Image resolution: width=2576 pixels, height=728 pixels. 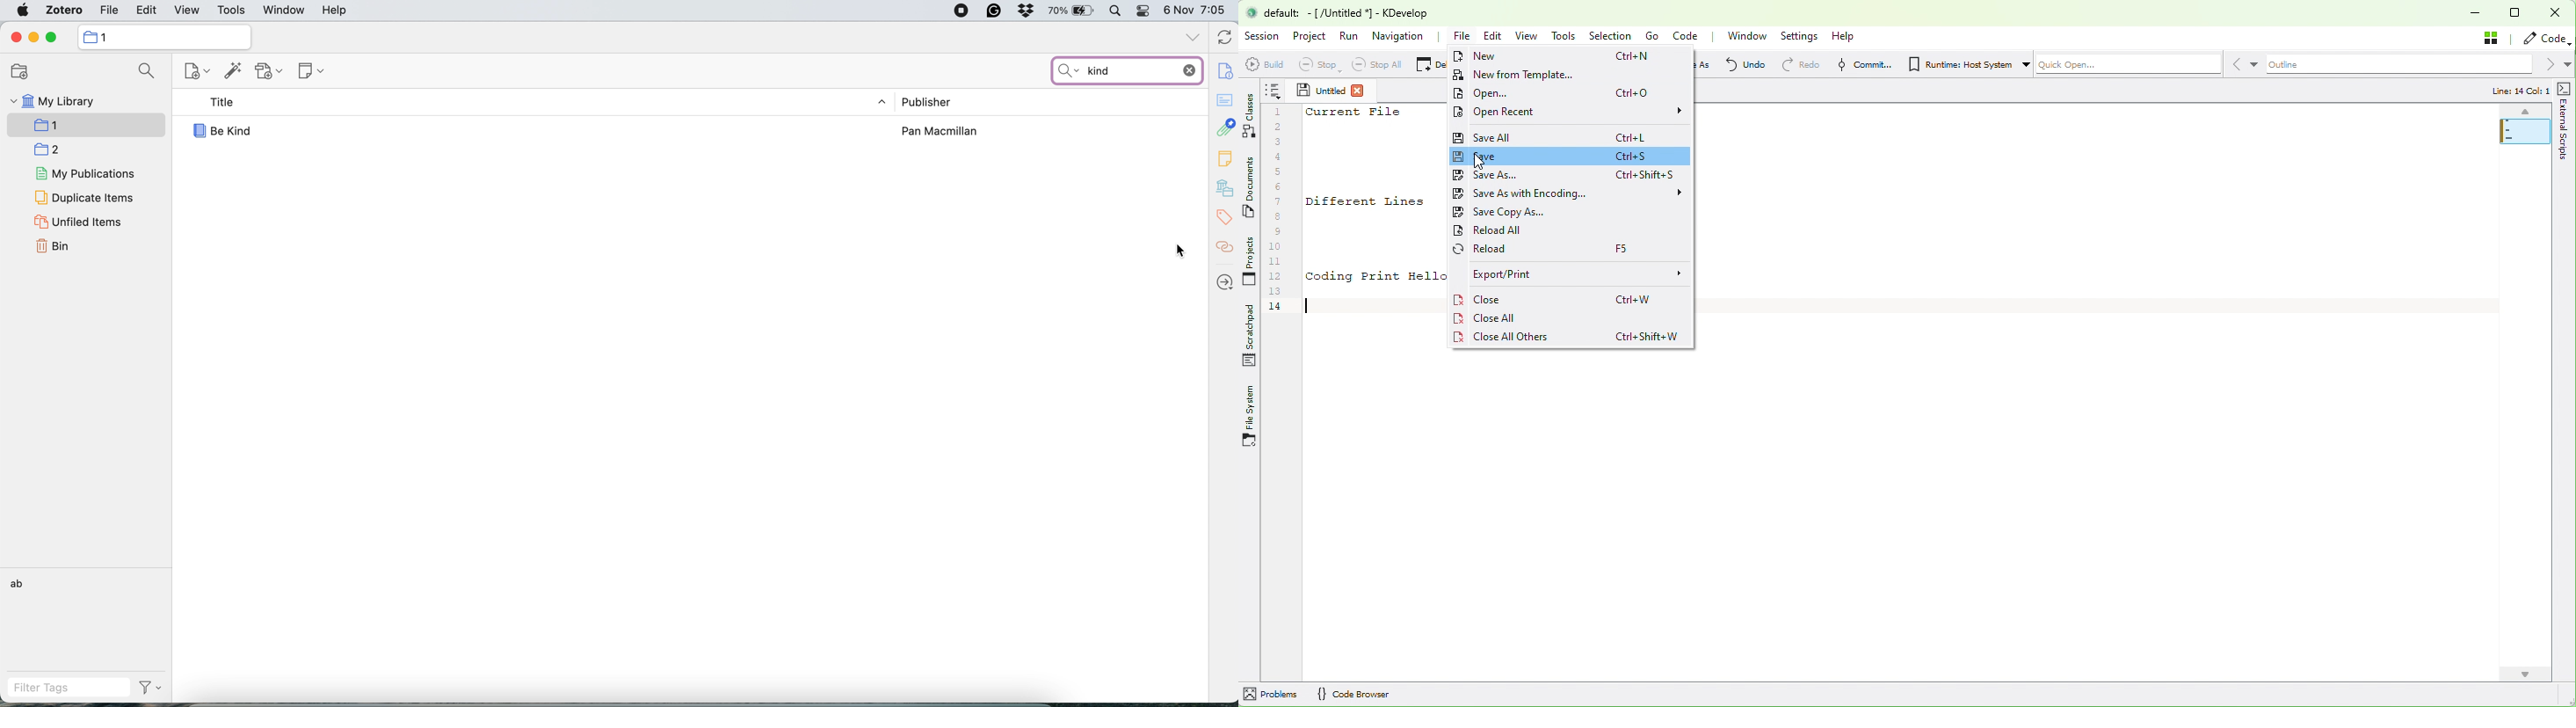 What do you see at coordinates (188, 9) in the screenshot?
I see `view` at bounding box center [188, 9].